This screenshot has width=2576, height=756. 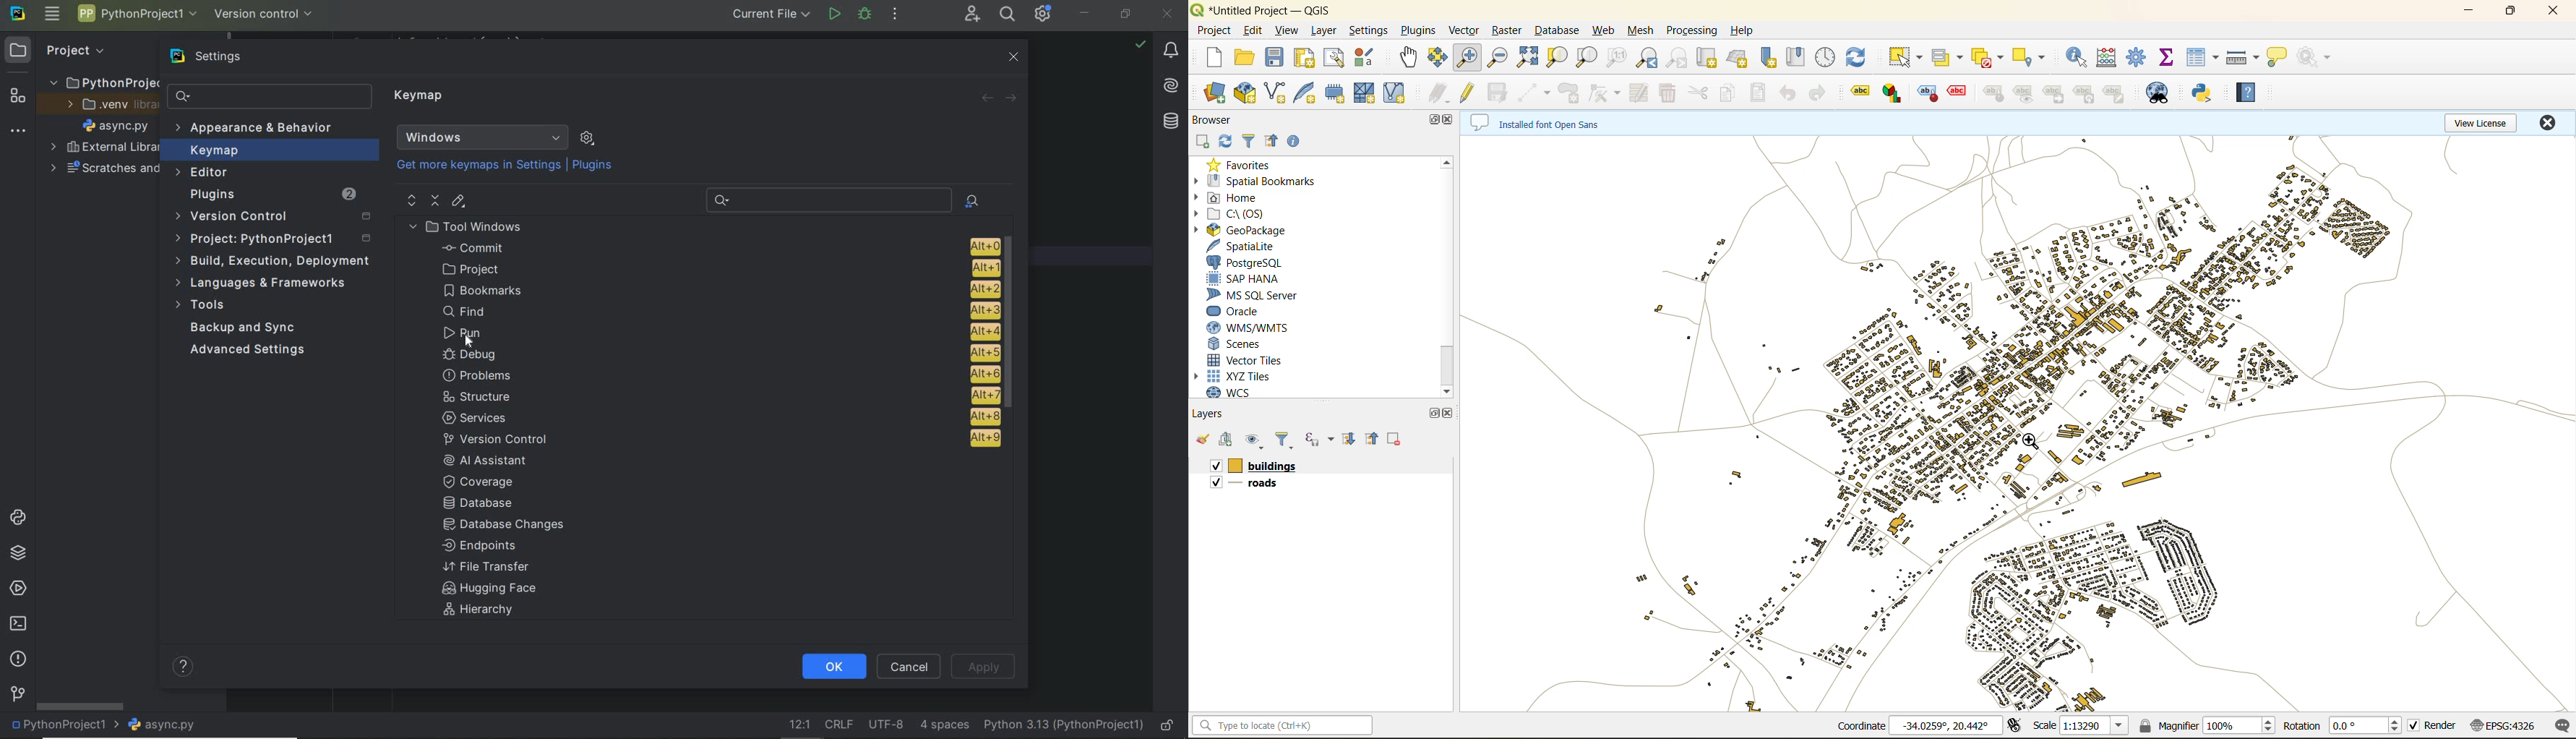 I want to click on project, so click(x=717, y=268).